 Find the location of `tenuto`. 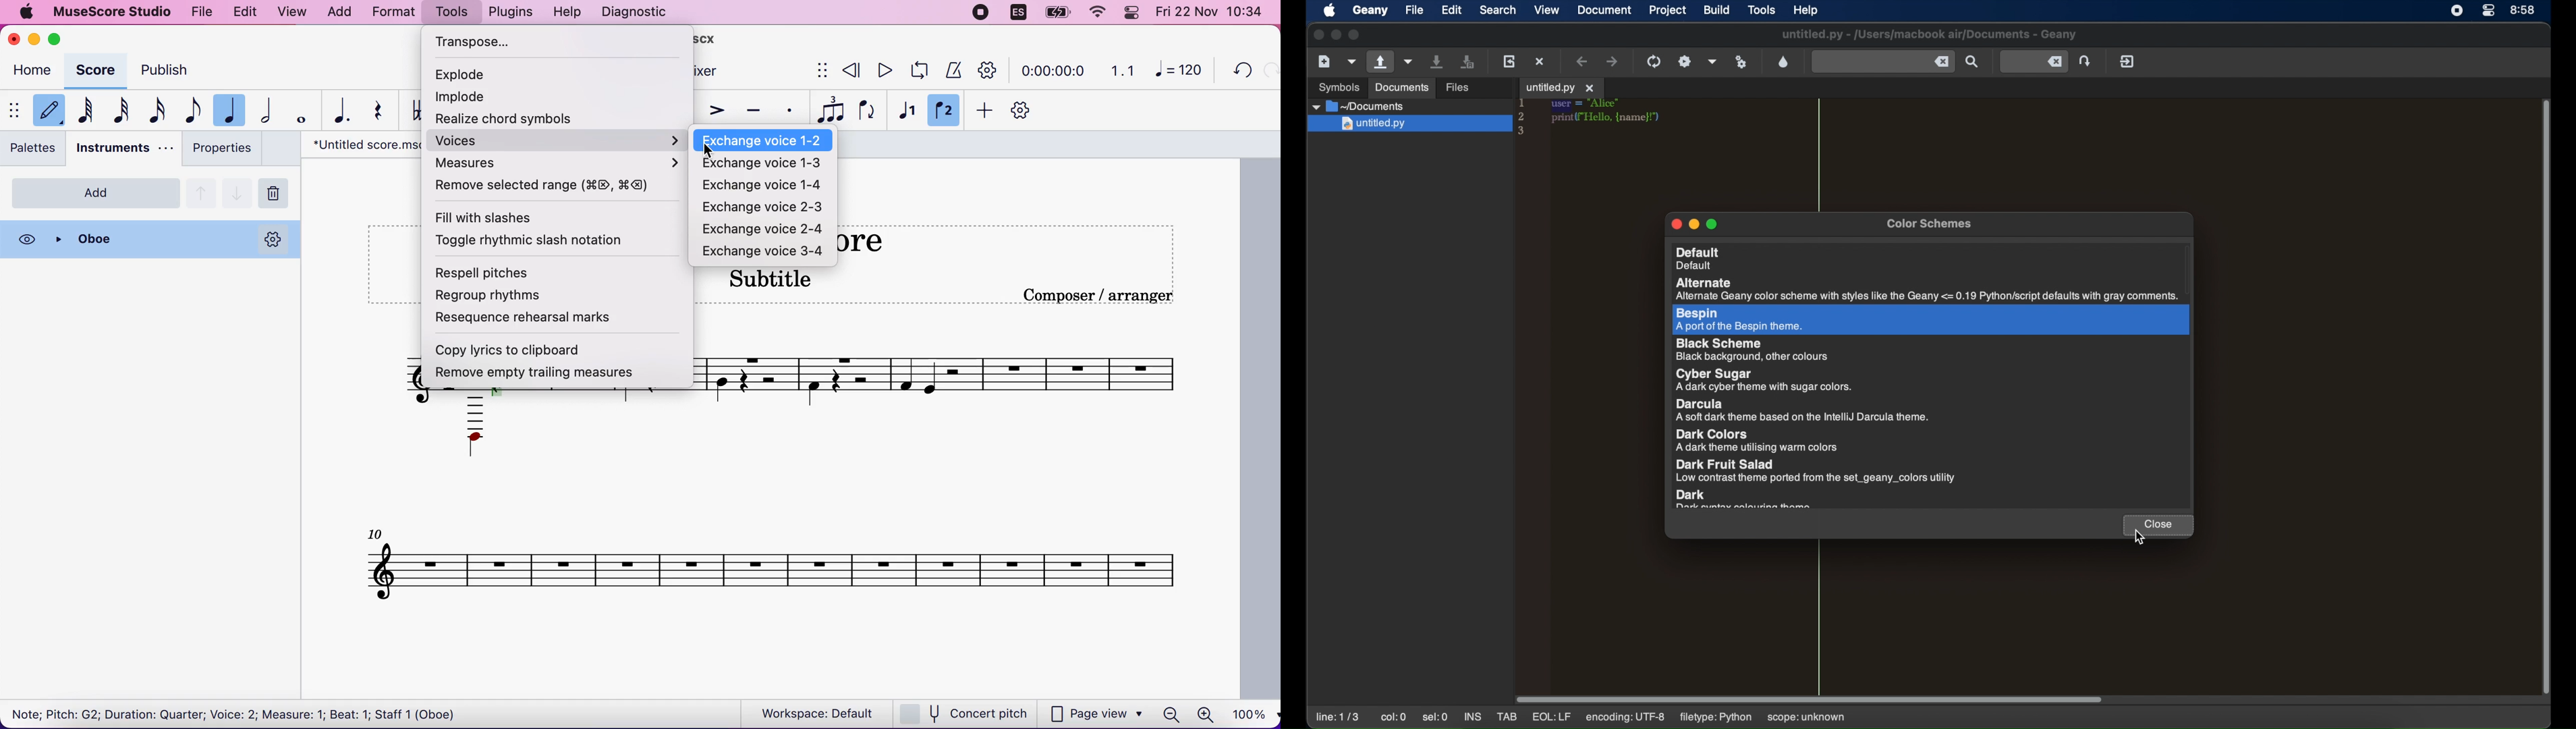

tenuto is located at coordinates (755, 110).